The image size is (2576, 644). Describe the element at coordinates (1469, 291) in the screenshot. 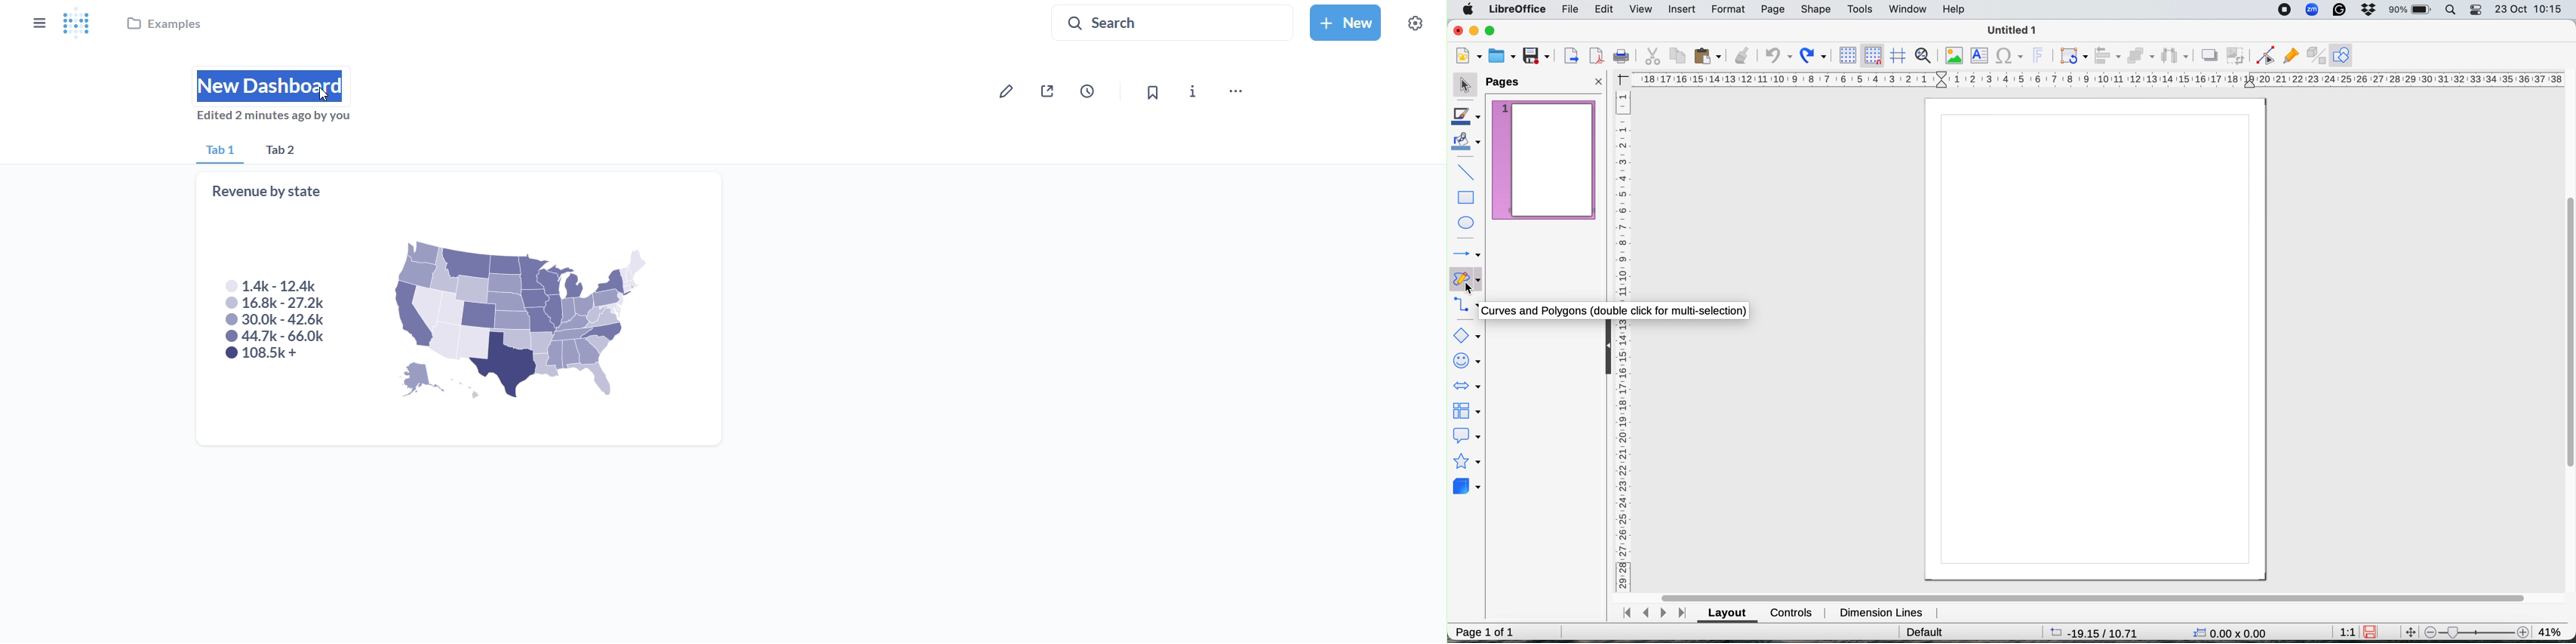

I see `curves` at that location.